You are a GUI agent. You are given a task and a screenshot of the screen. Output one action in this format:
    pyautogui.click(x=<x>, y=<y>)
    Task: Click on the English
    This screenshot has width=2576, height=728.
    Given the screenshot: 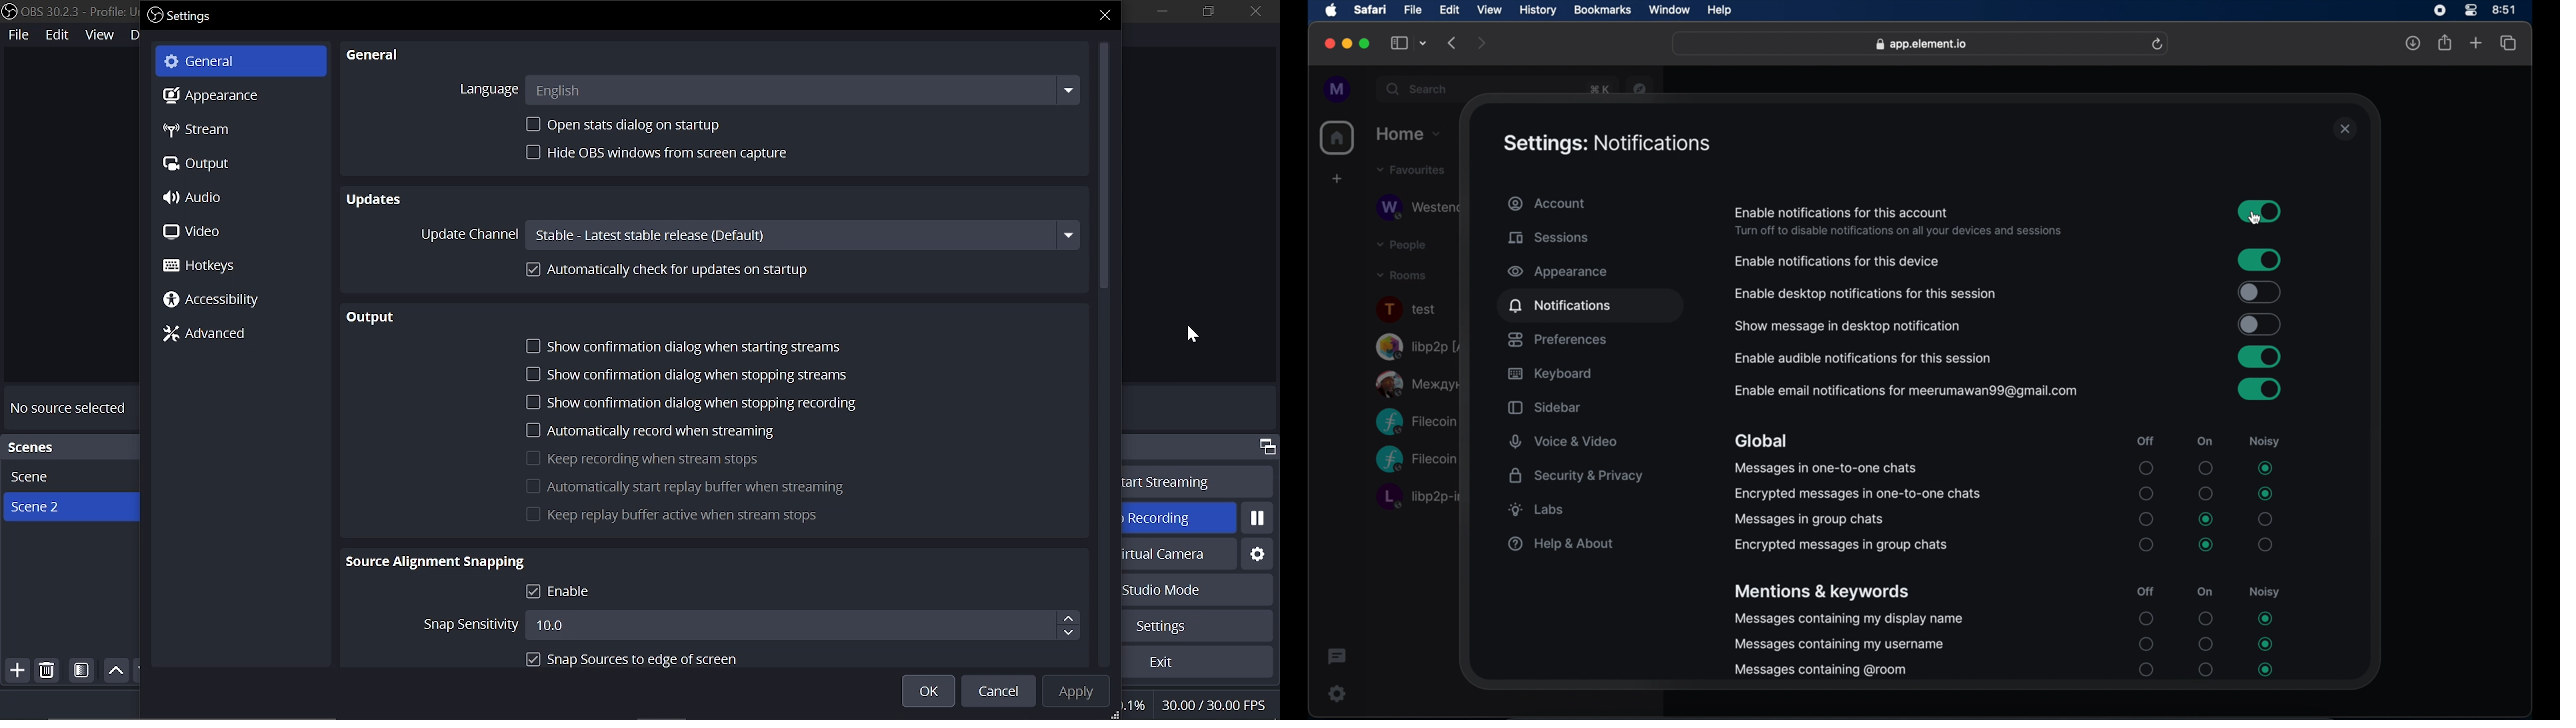 What is the action you would take?
    pyautogui.click(x=802, y=90)
    